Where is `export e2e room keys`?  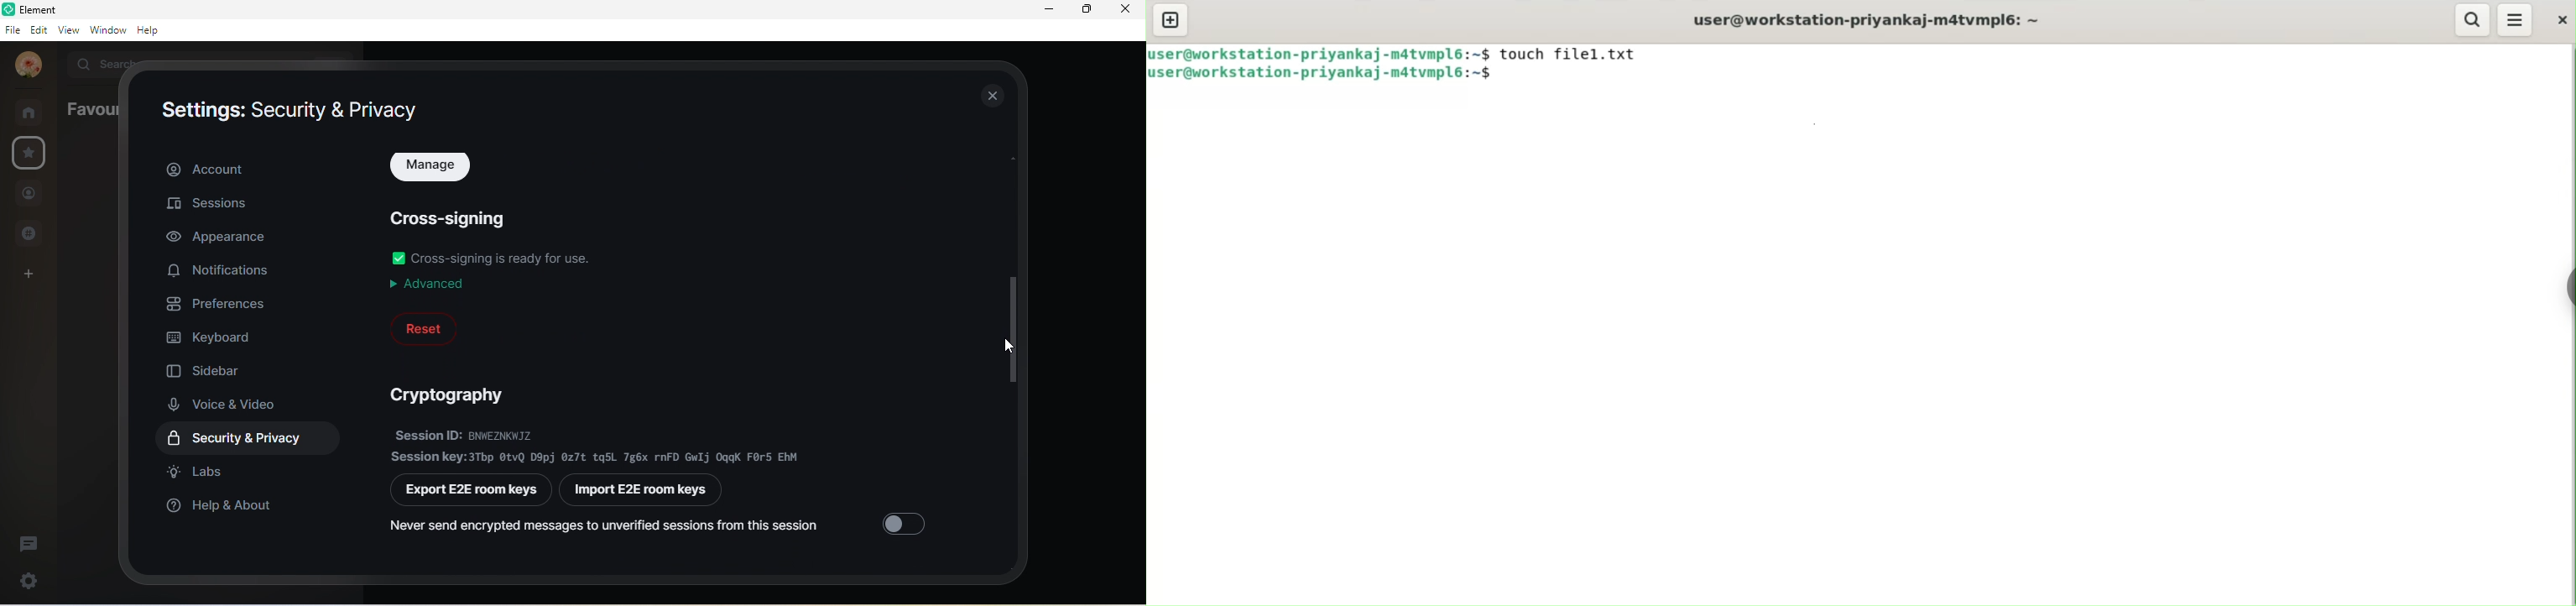
export e2e room keys is located at coordinates (472, 491).